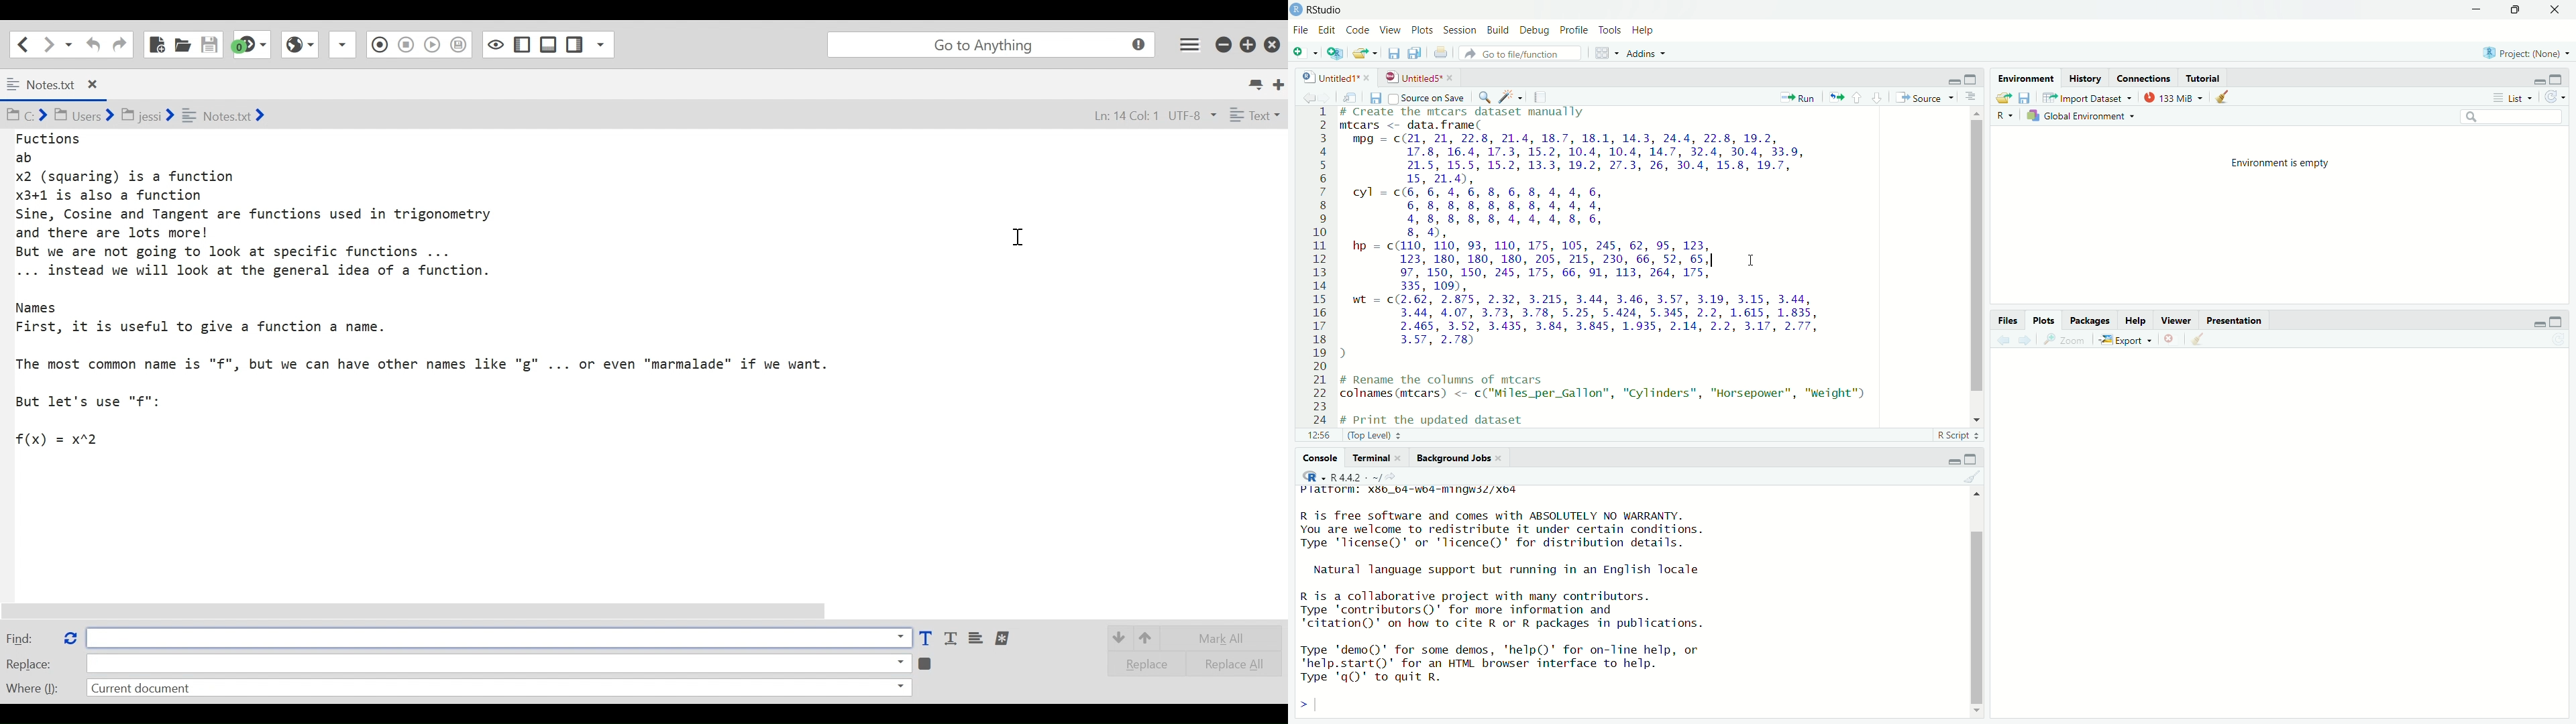 Image resolution: width=2576 pixels, height=728 pixels. I want to click on cursor, so click(1750, 259).